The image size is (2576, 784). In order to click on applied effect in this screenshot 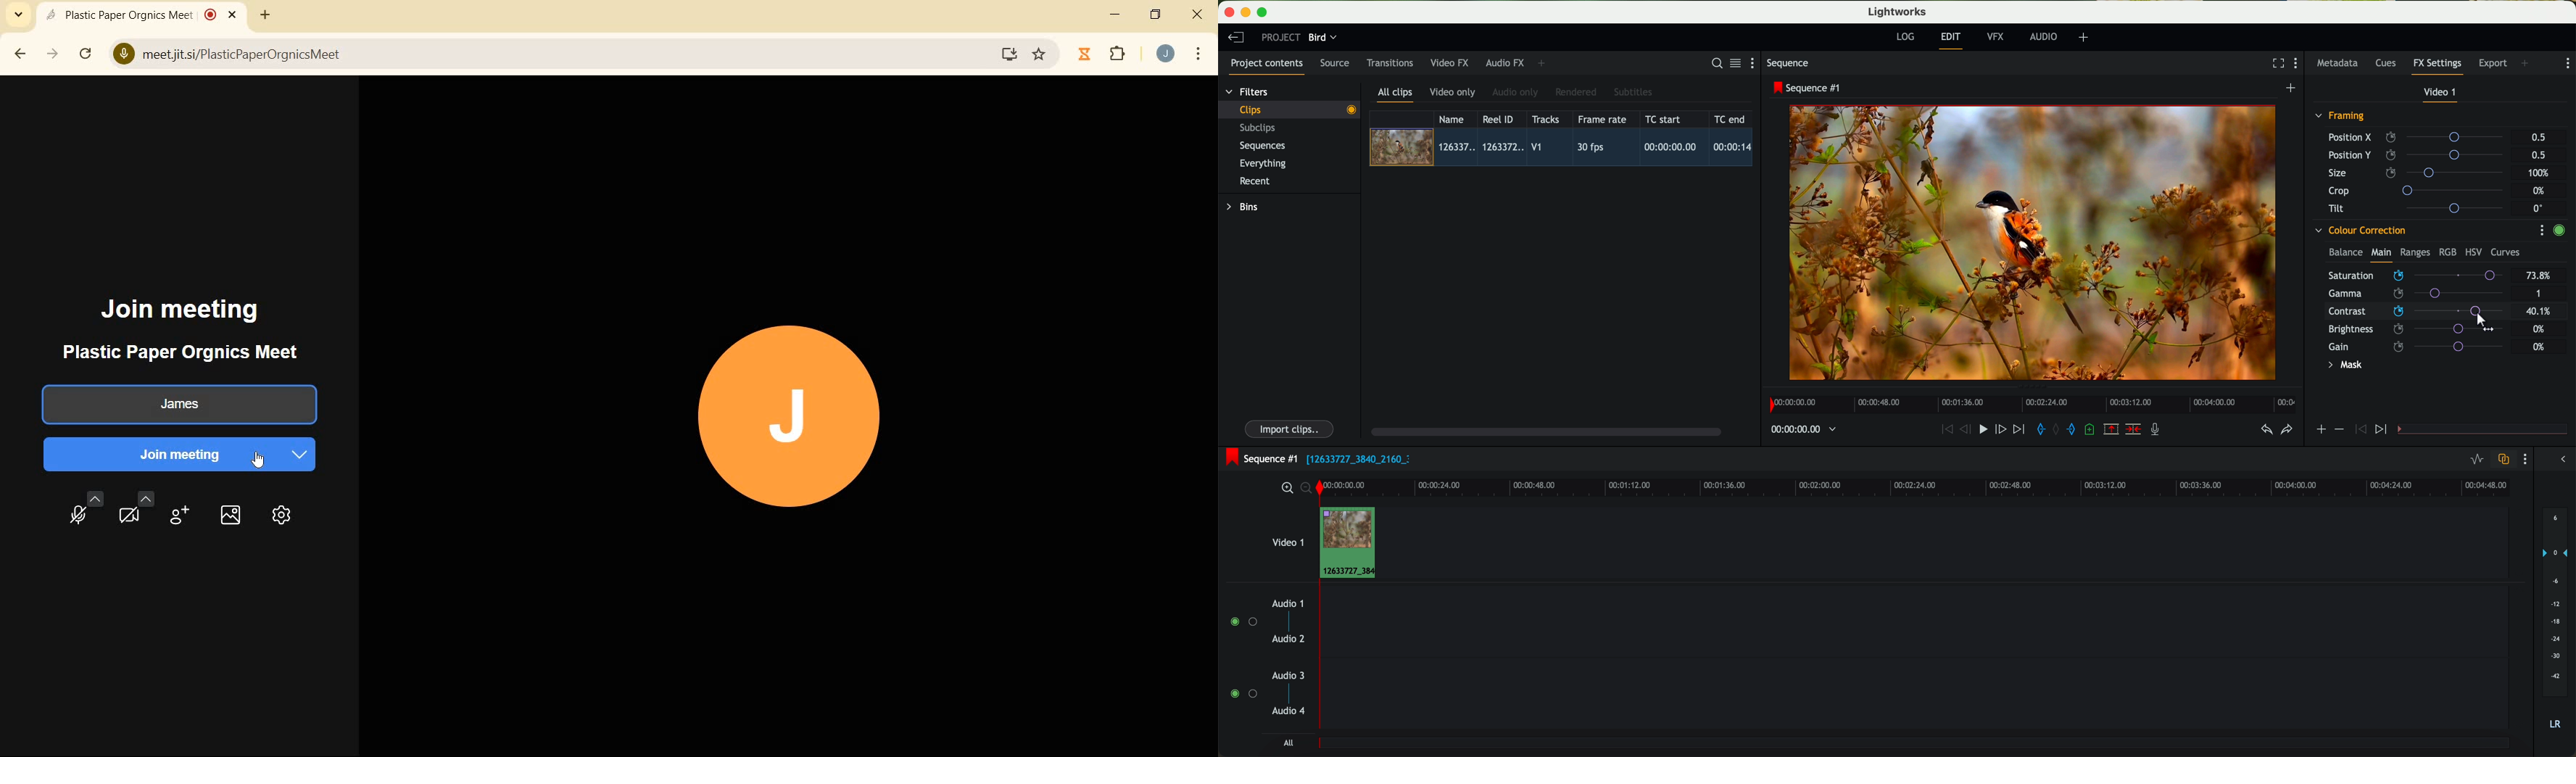, I will do `click(2035, 243)`.